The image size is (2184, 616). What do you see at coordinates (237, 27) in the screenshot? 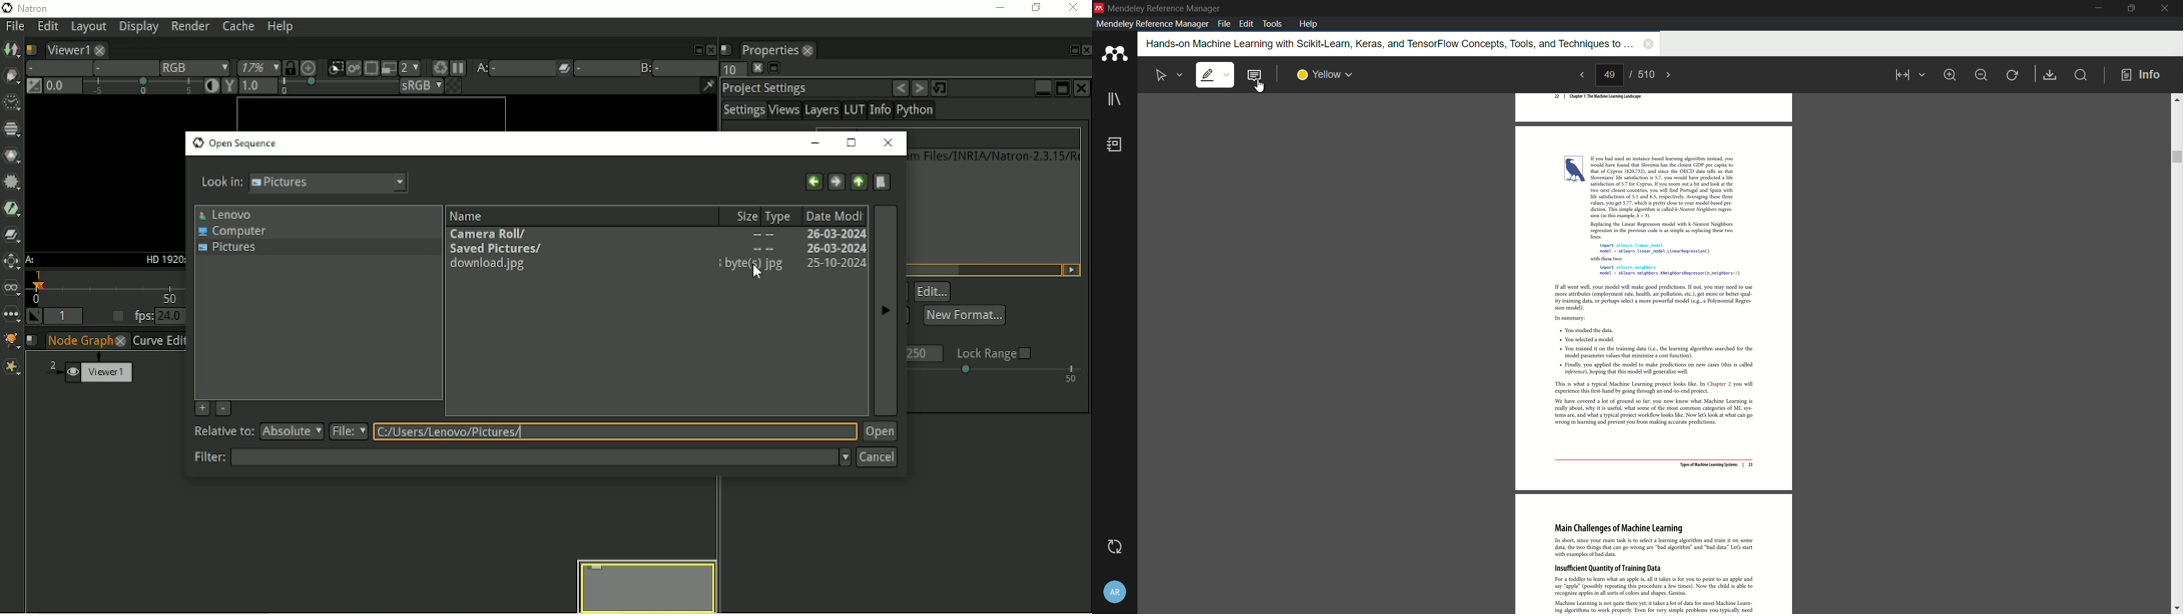
I see `Cache` at bounding box center [237, 27].